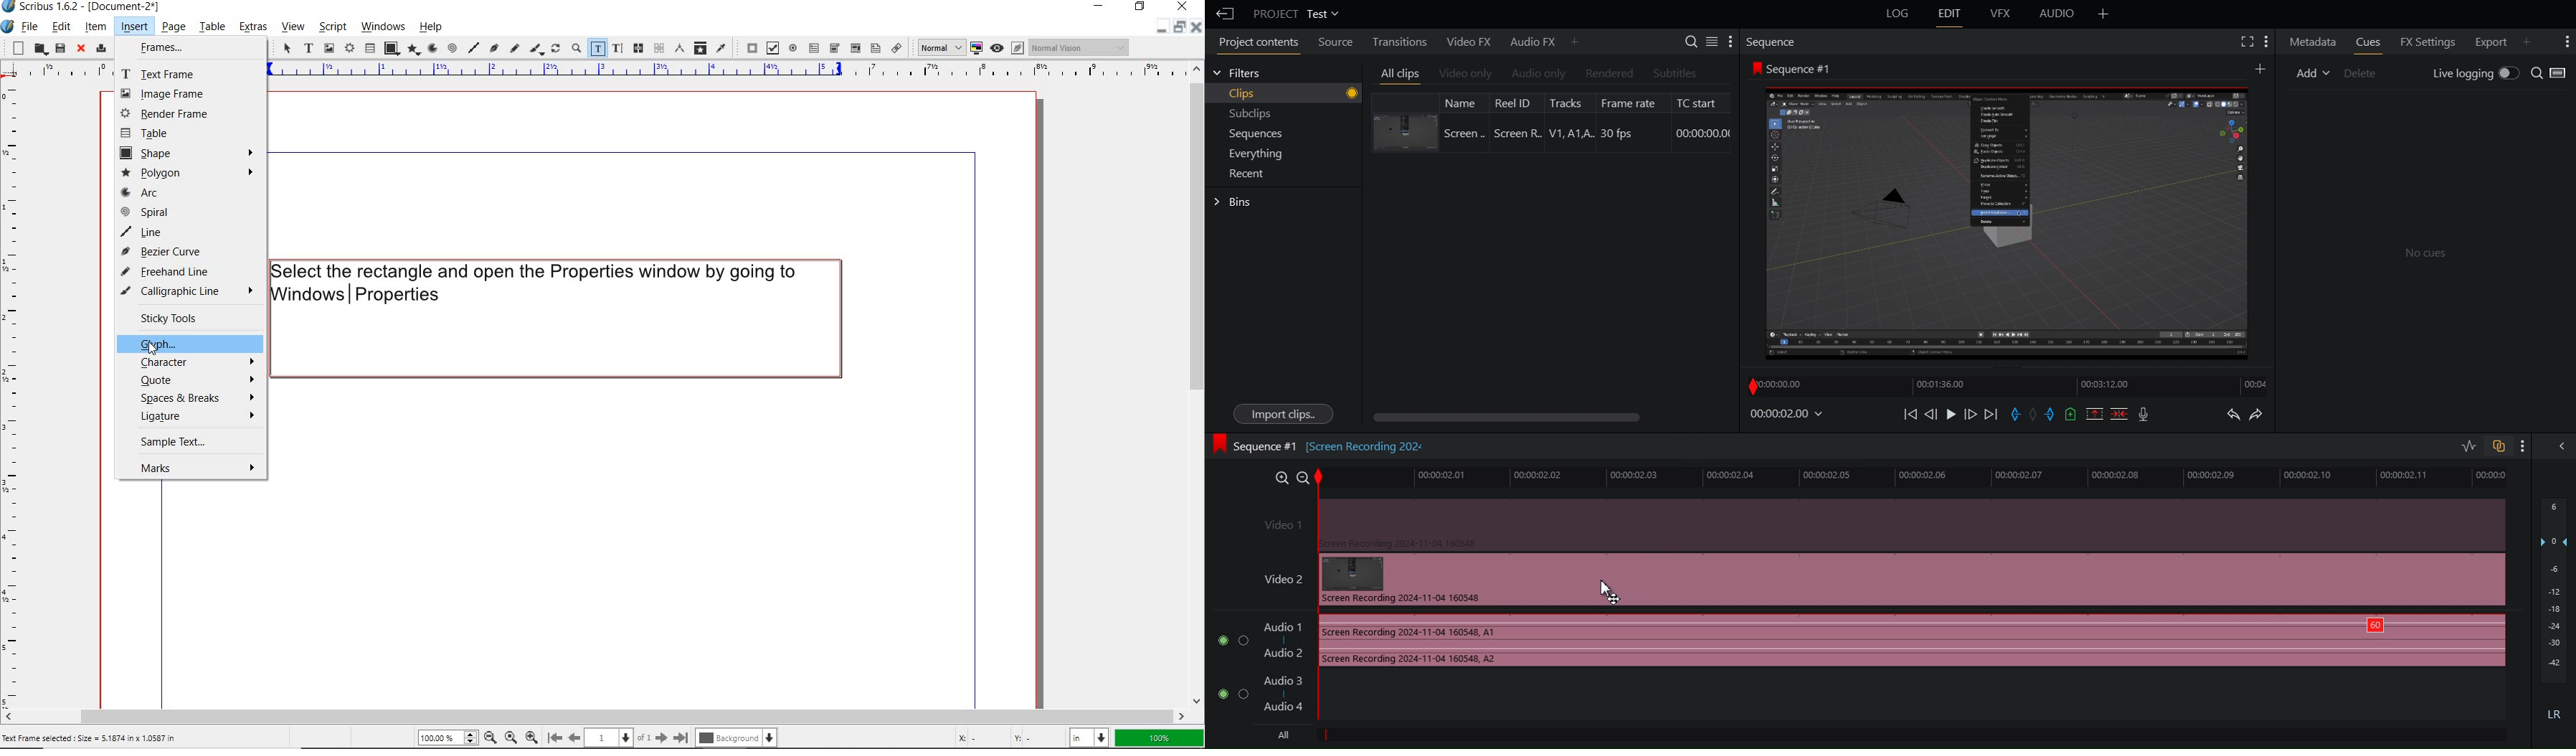 The image size is (2576, 756). What do you see at coordinates (292, 29) in the screenshot?
I see `view` at bounding box center [292, 29].